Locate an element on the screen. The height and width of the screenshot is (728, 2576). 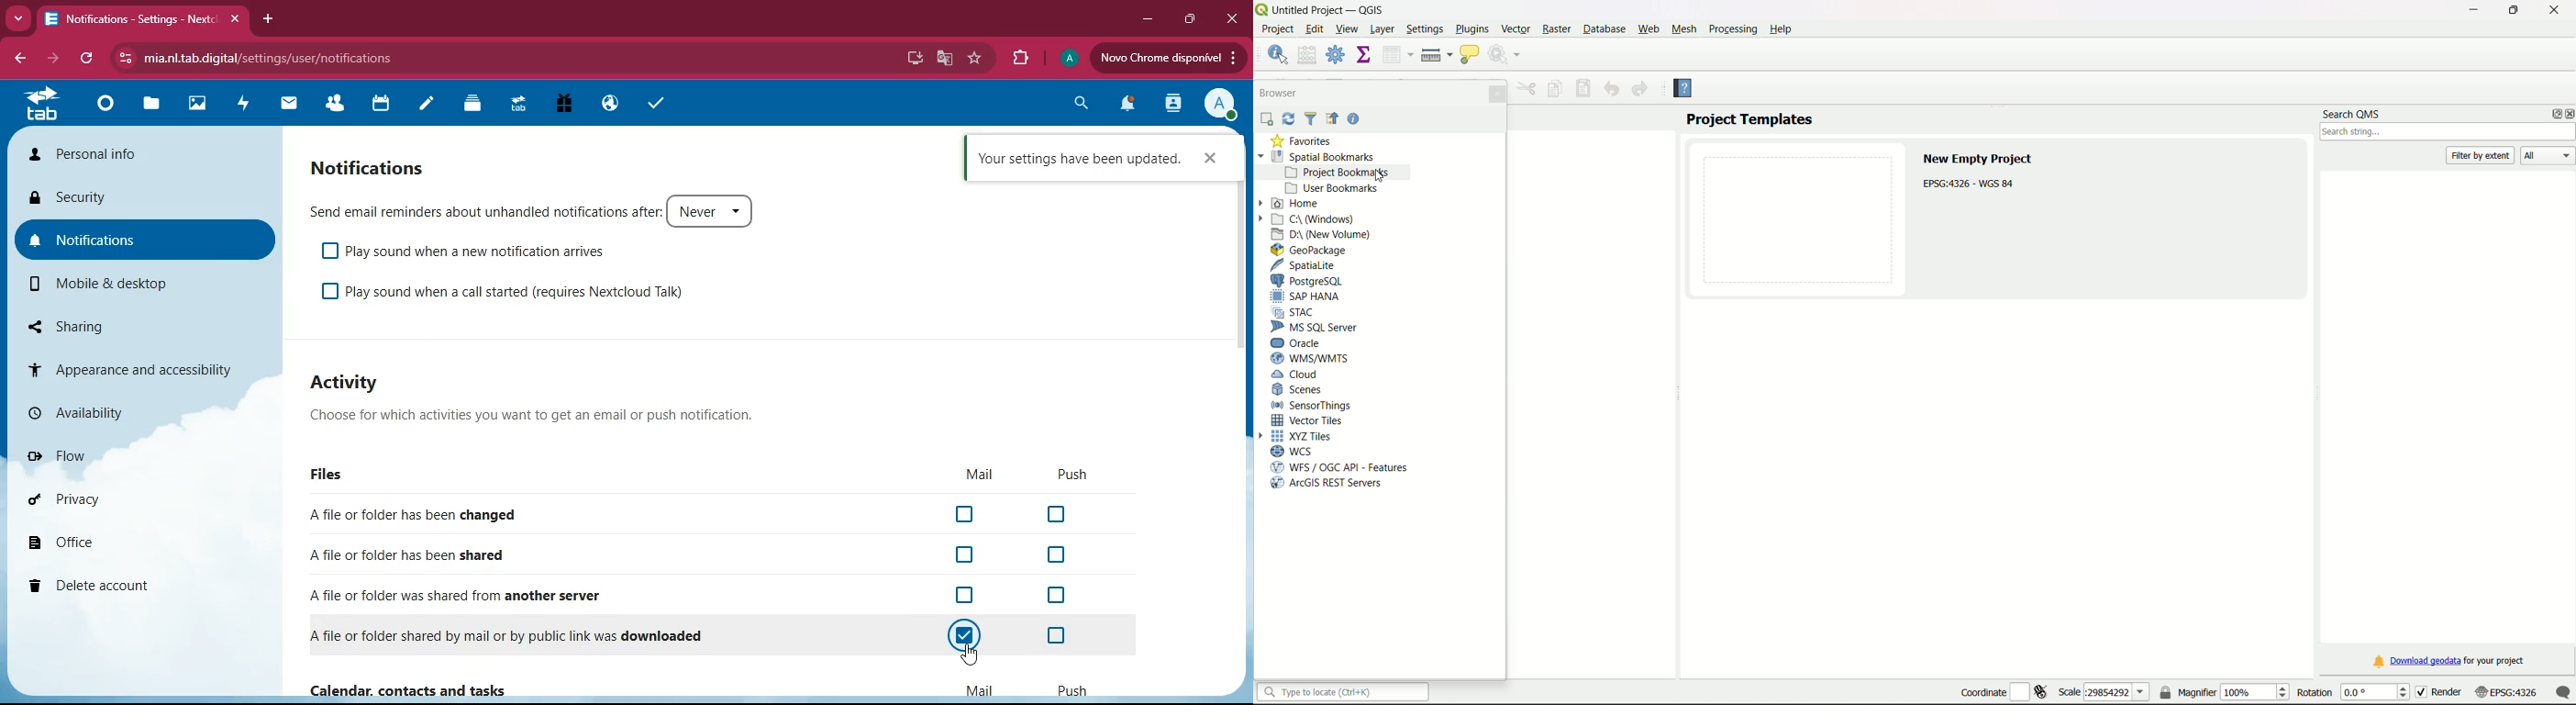
gift is located at coordinates (561, 106).